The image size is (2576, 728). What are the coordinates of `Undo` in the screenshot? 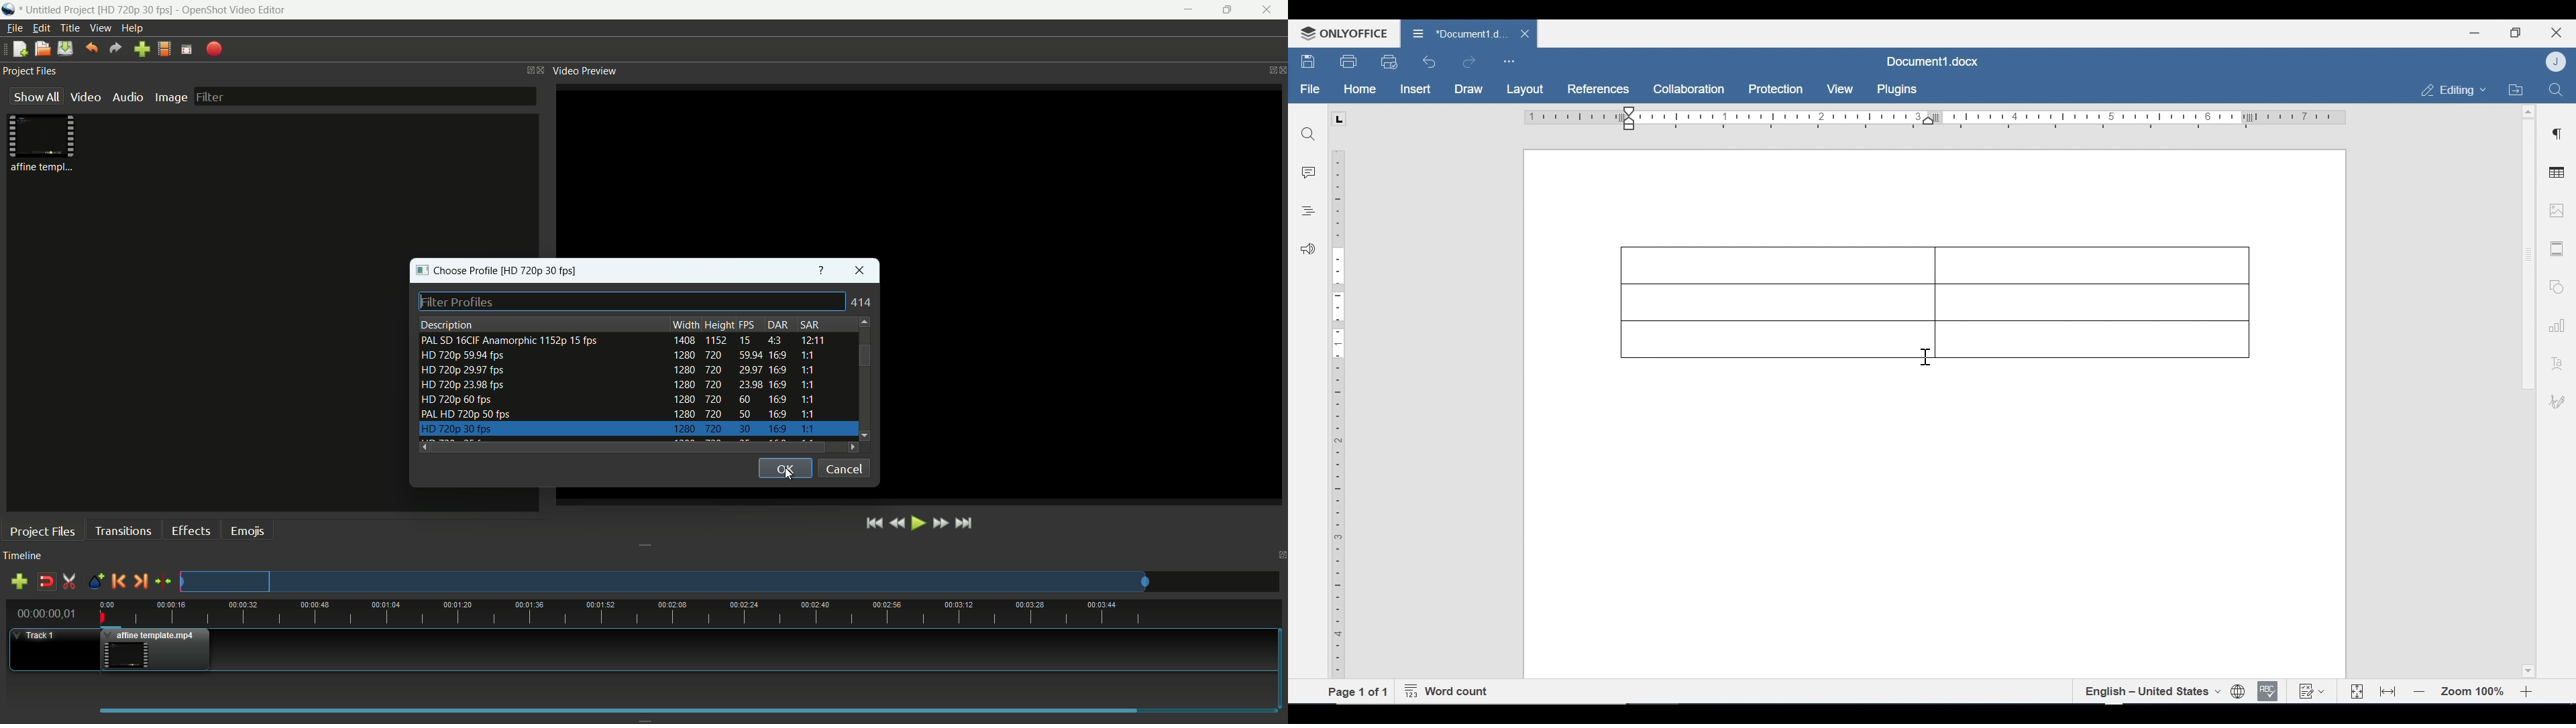 It's located at (1430, 62).